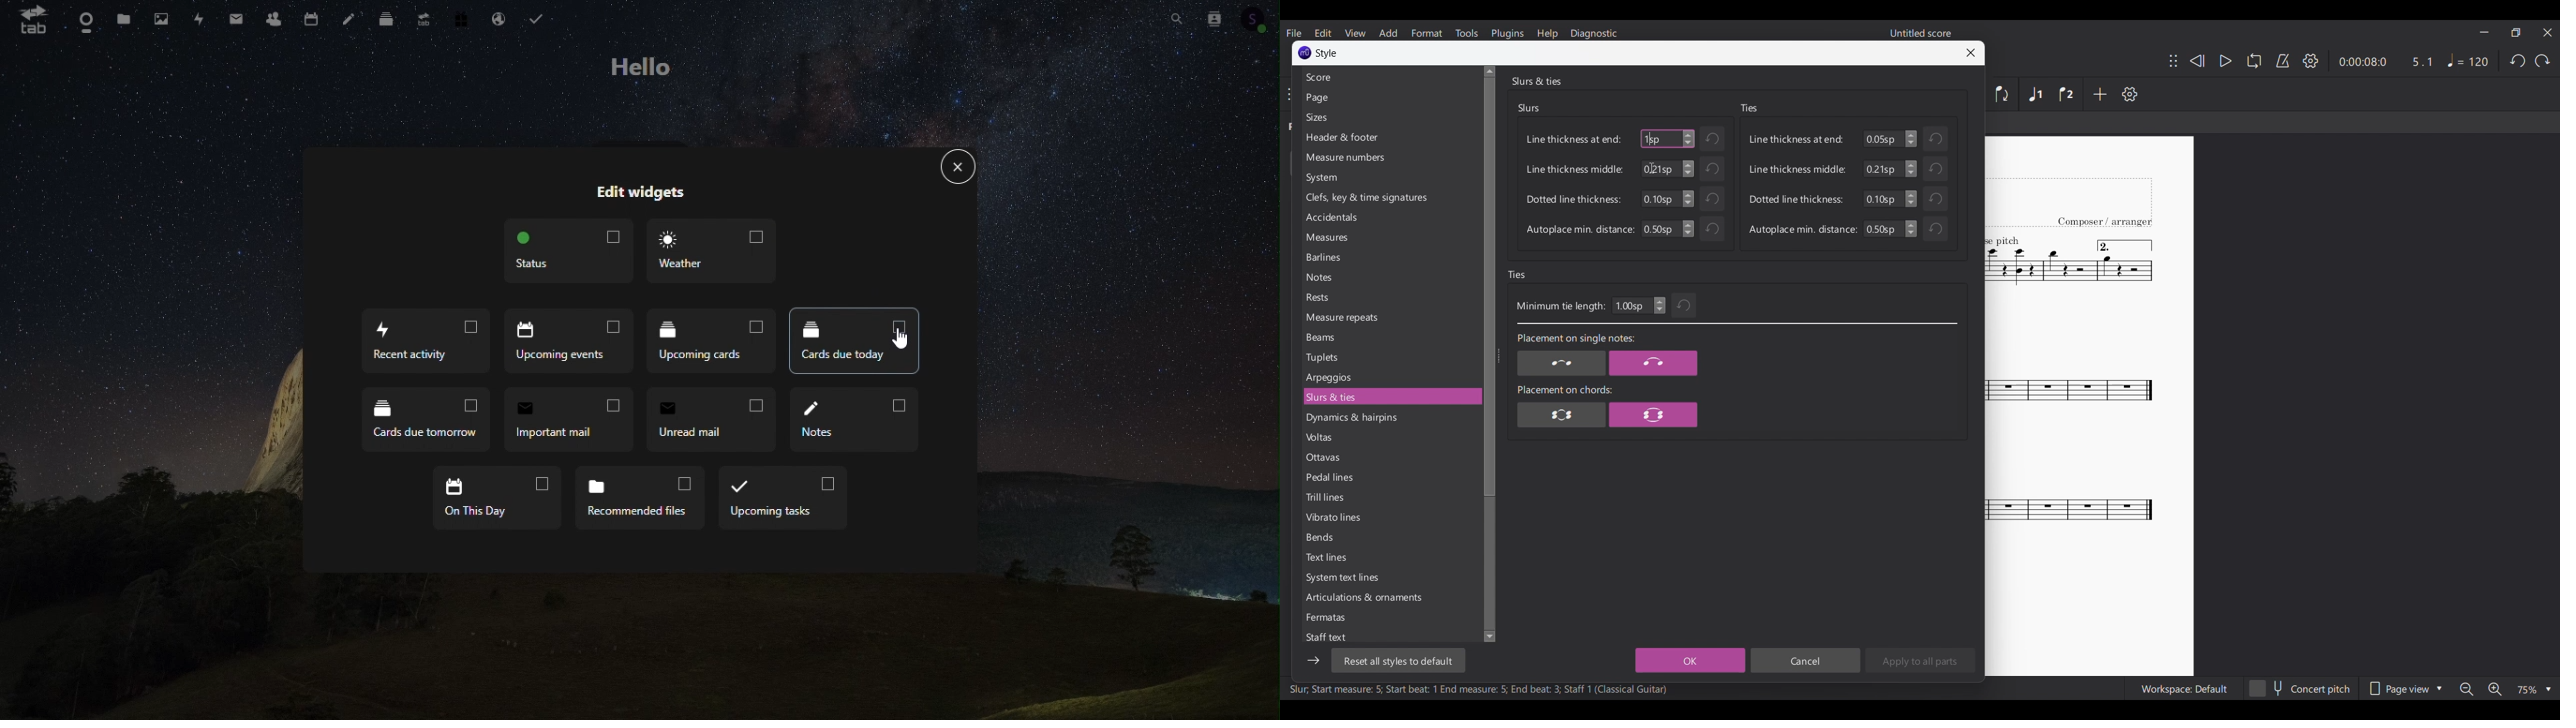  What do you see at coordinates (2517, 61) in the screenshot?
I see `Undo` at bounding box center [2517, 61].